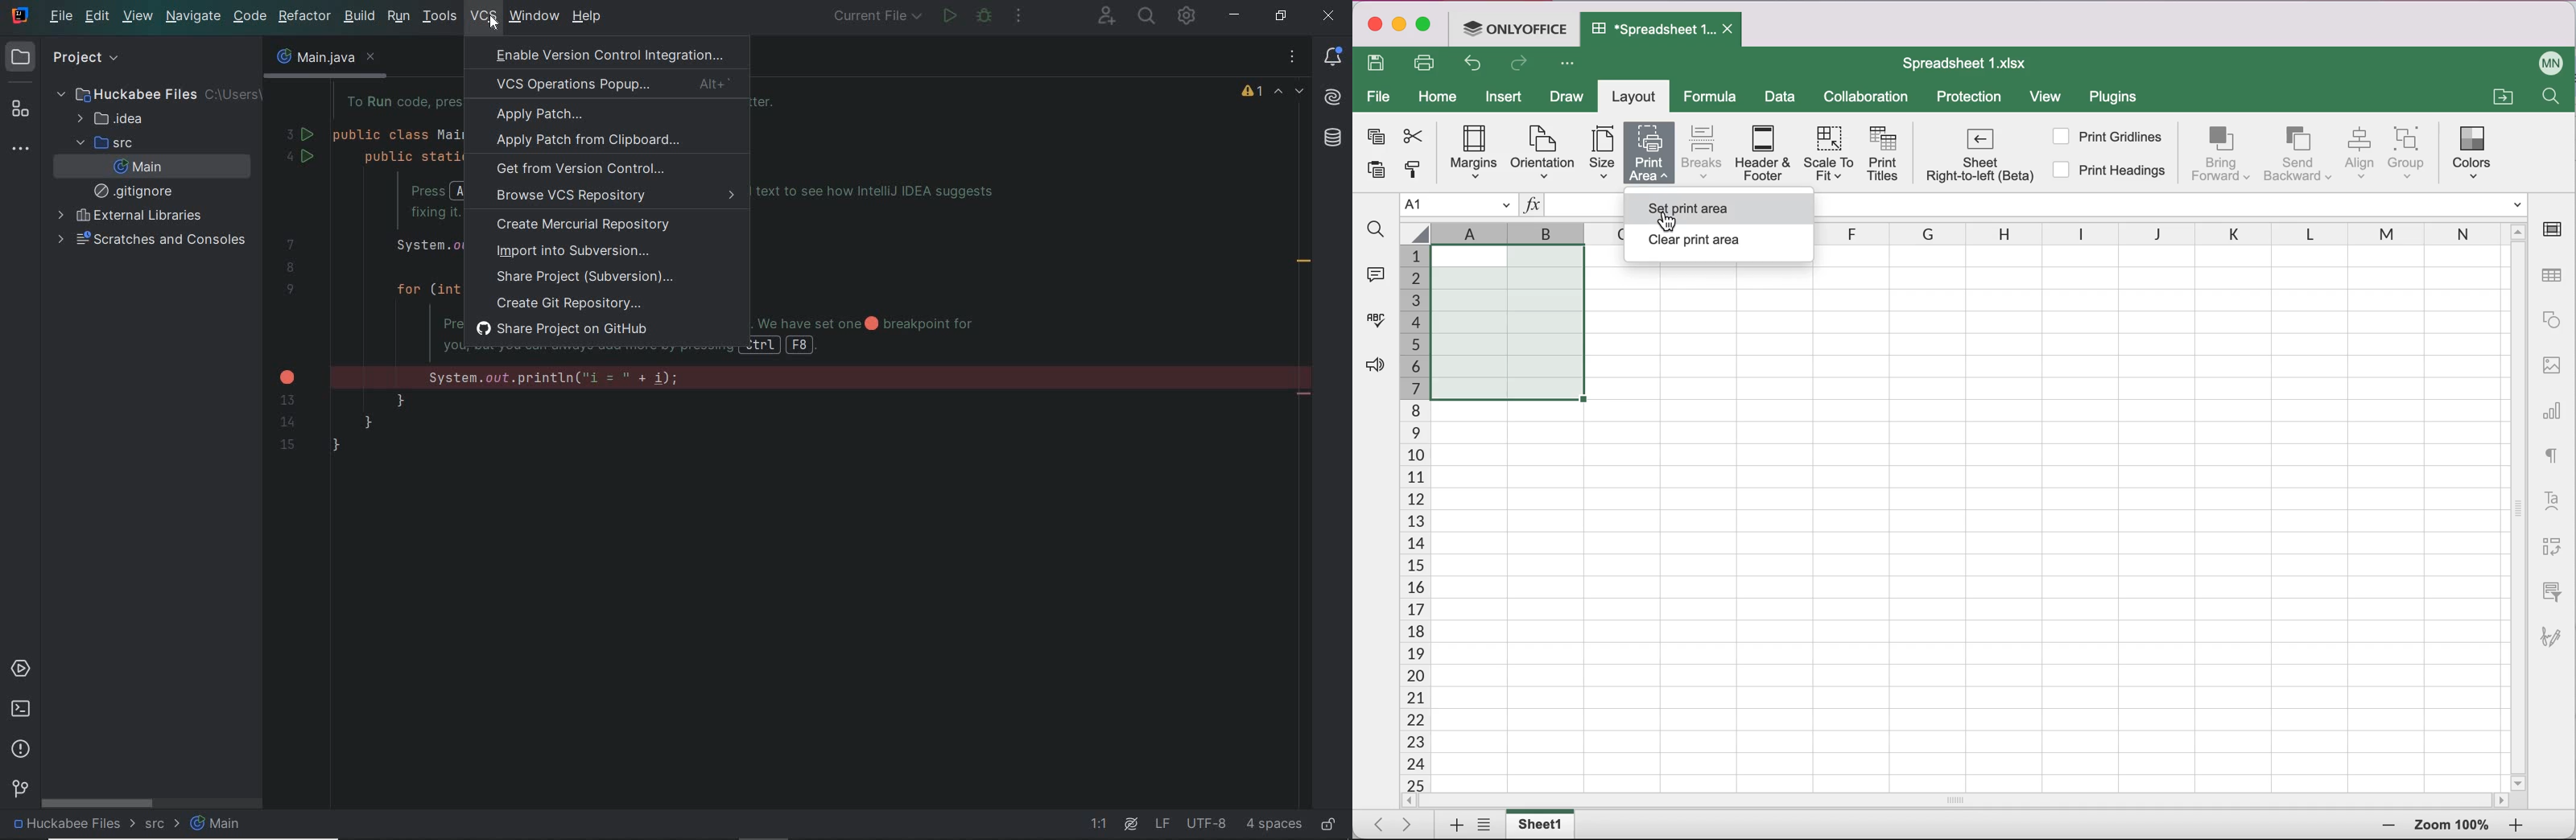 This screenshot has width=2576, height=840. What do you see at coordinates (2169, 236) in the screenshot?
I see `columns` at bounding box center [2169, 236].